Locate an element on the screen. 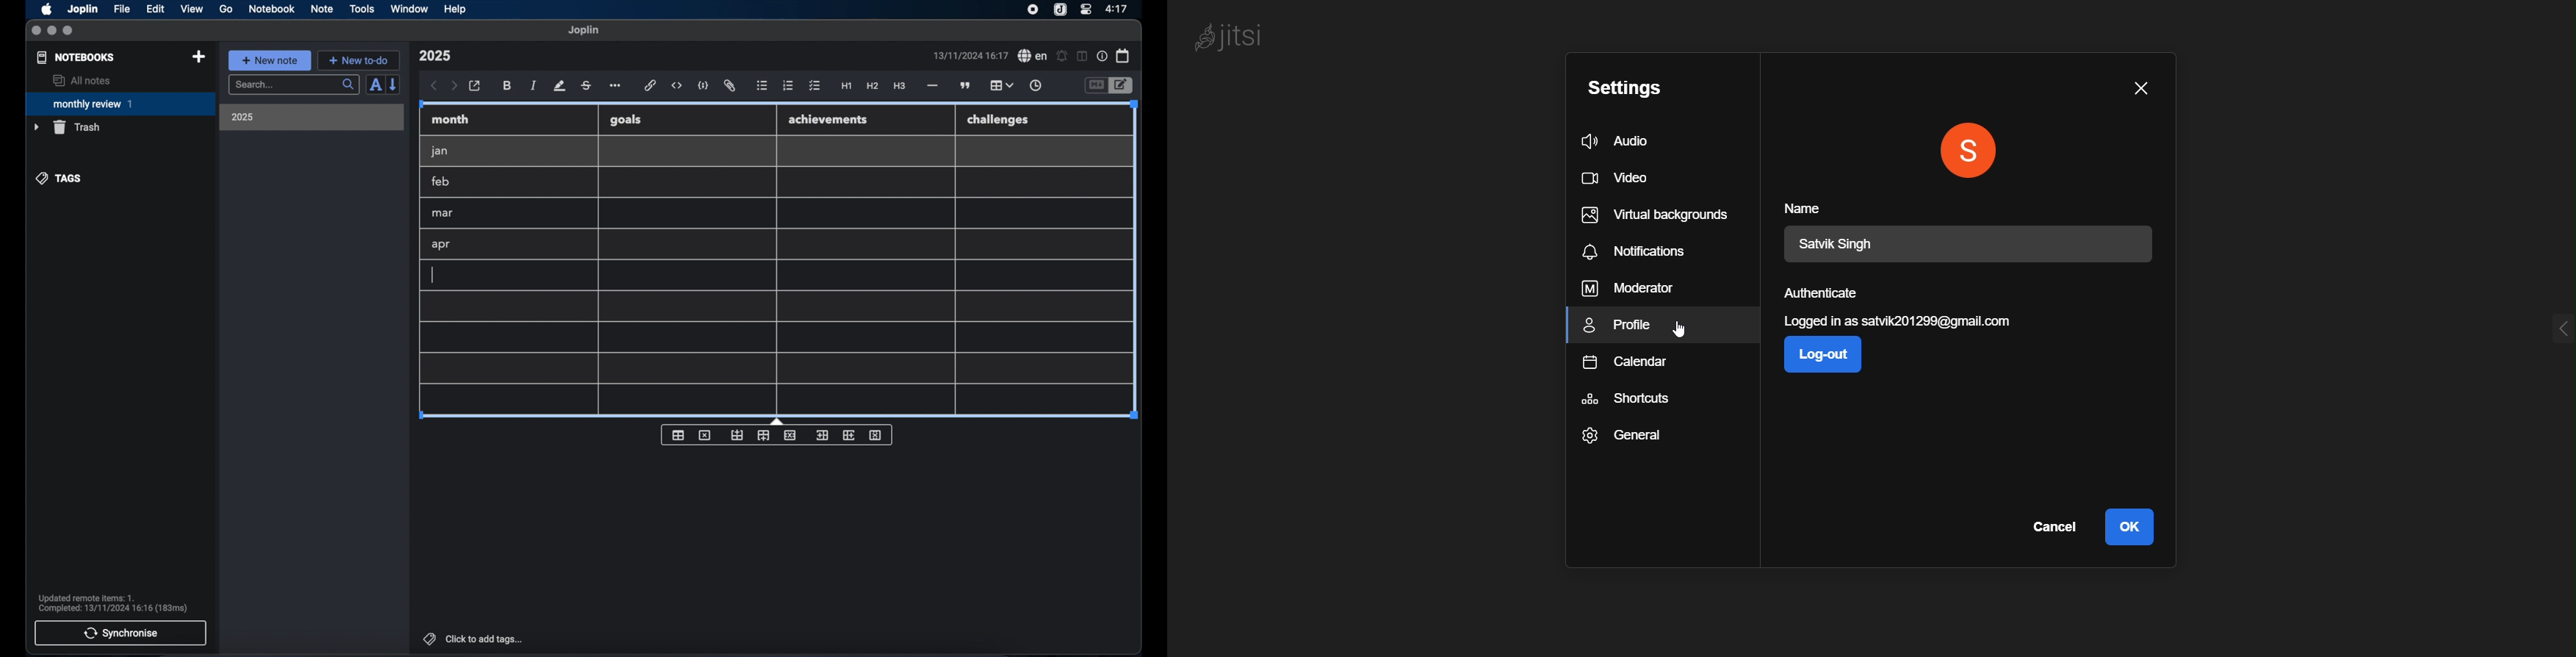 This screenshot has width=2576, height=672. open in external editor is located at coordinates (475, 86).